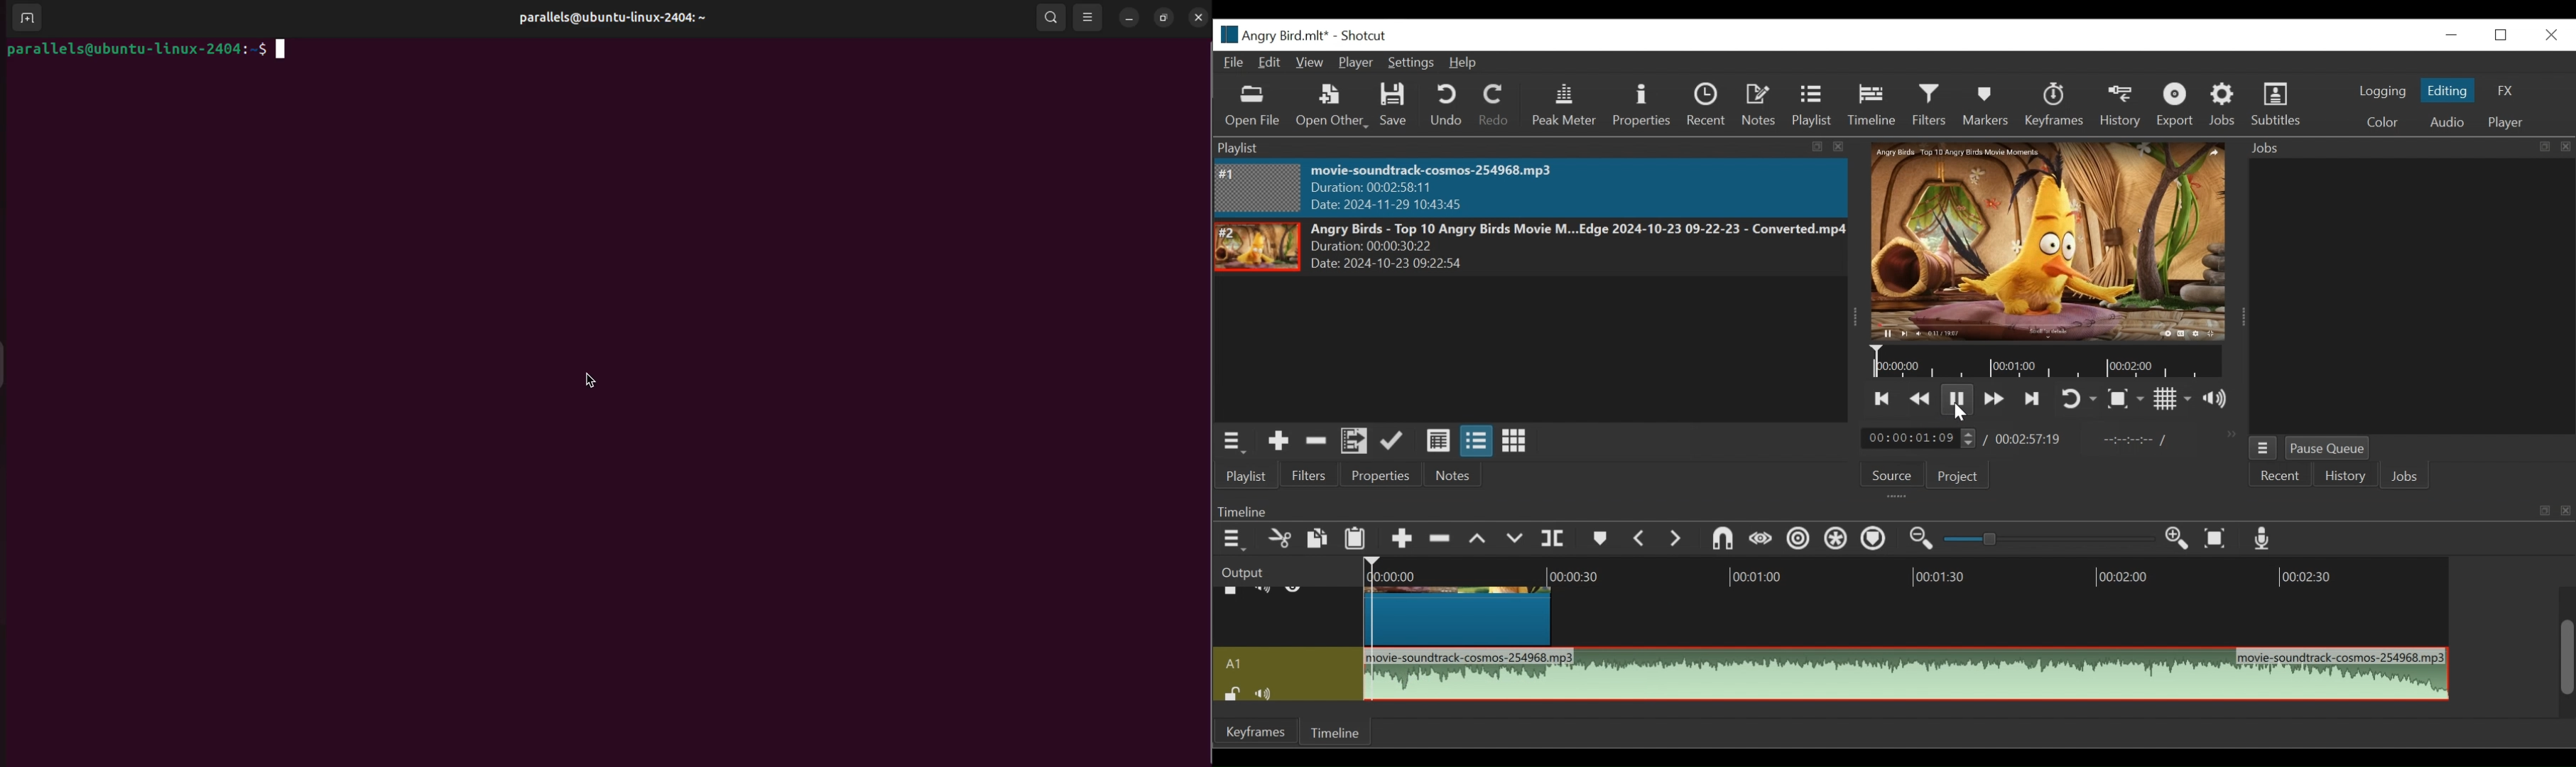  What do you see at coordinates (1355, 442) in the screenshot?
I see `Add files to the playlist` at bounding box center [1355, 442].